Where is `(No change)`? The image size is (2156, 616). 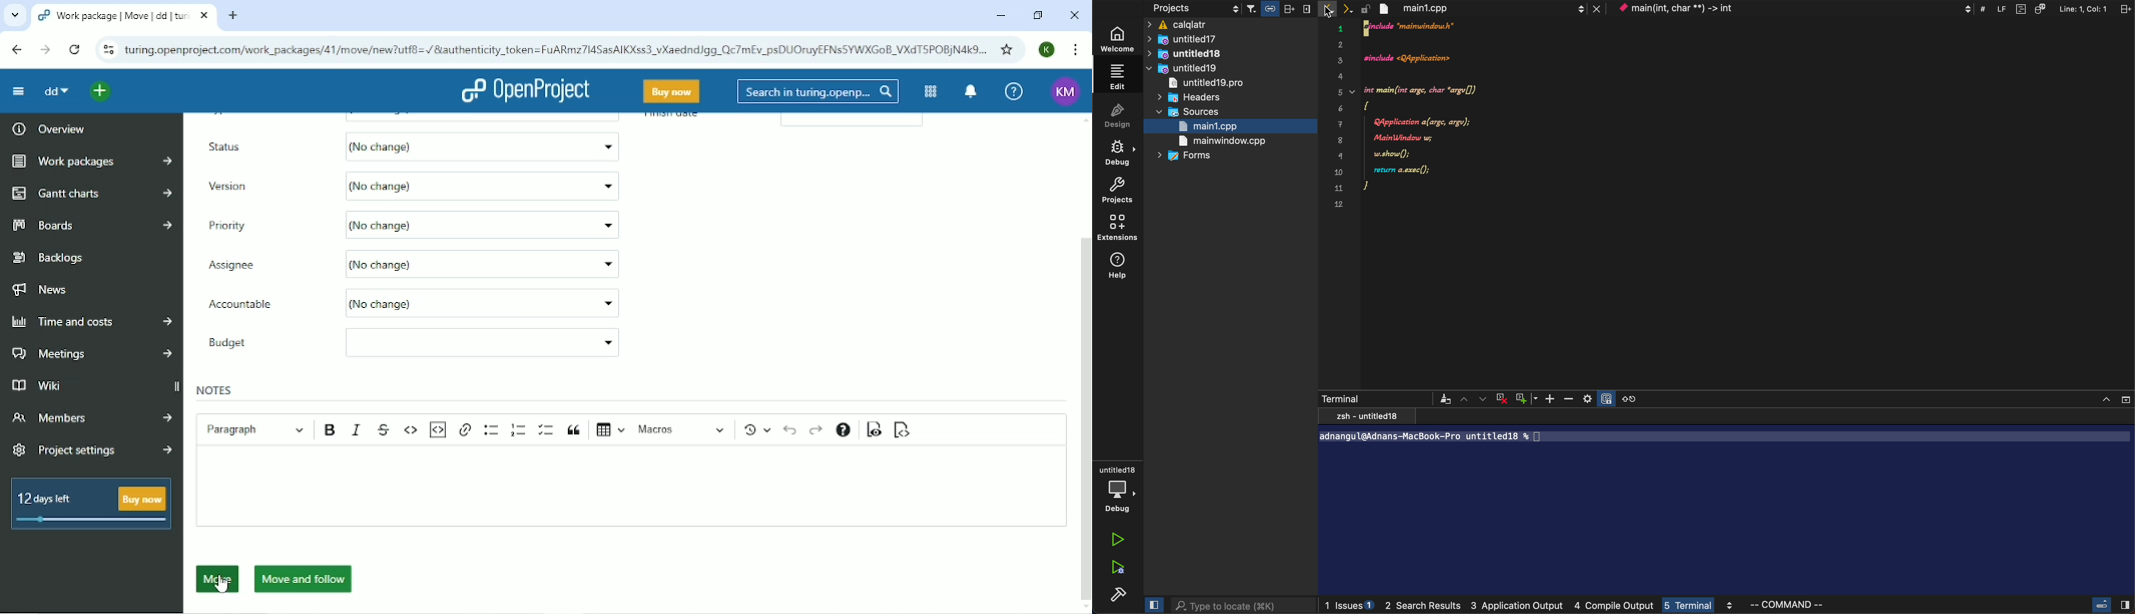
(No change) is located at coordinates (487, 186).